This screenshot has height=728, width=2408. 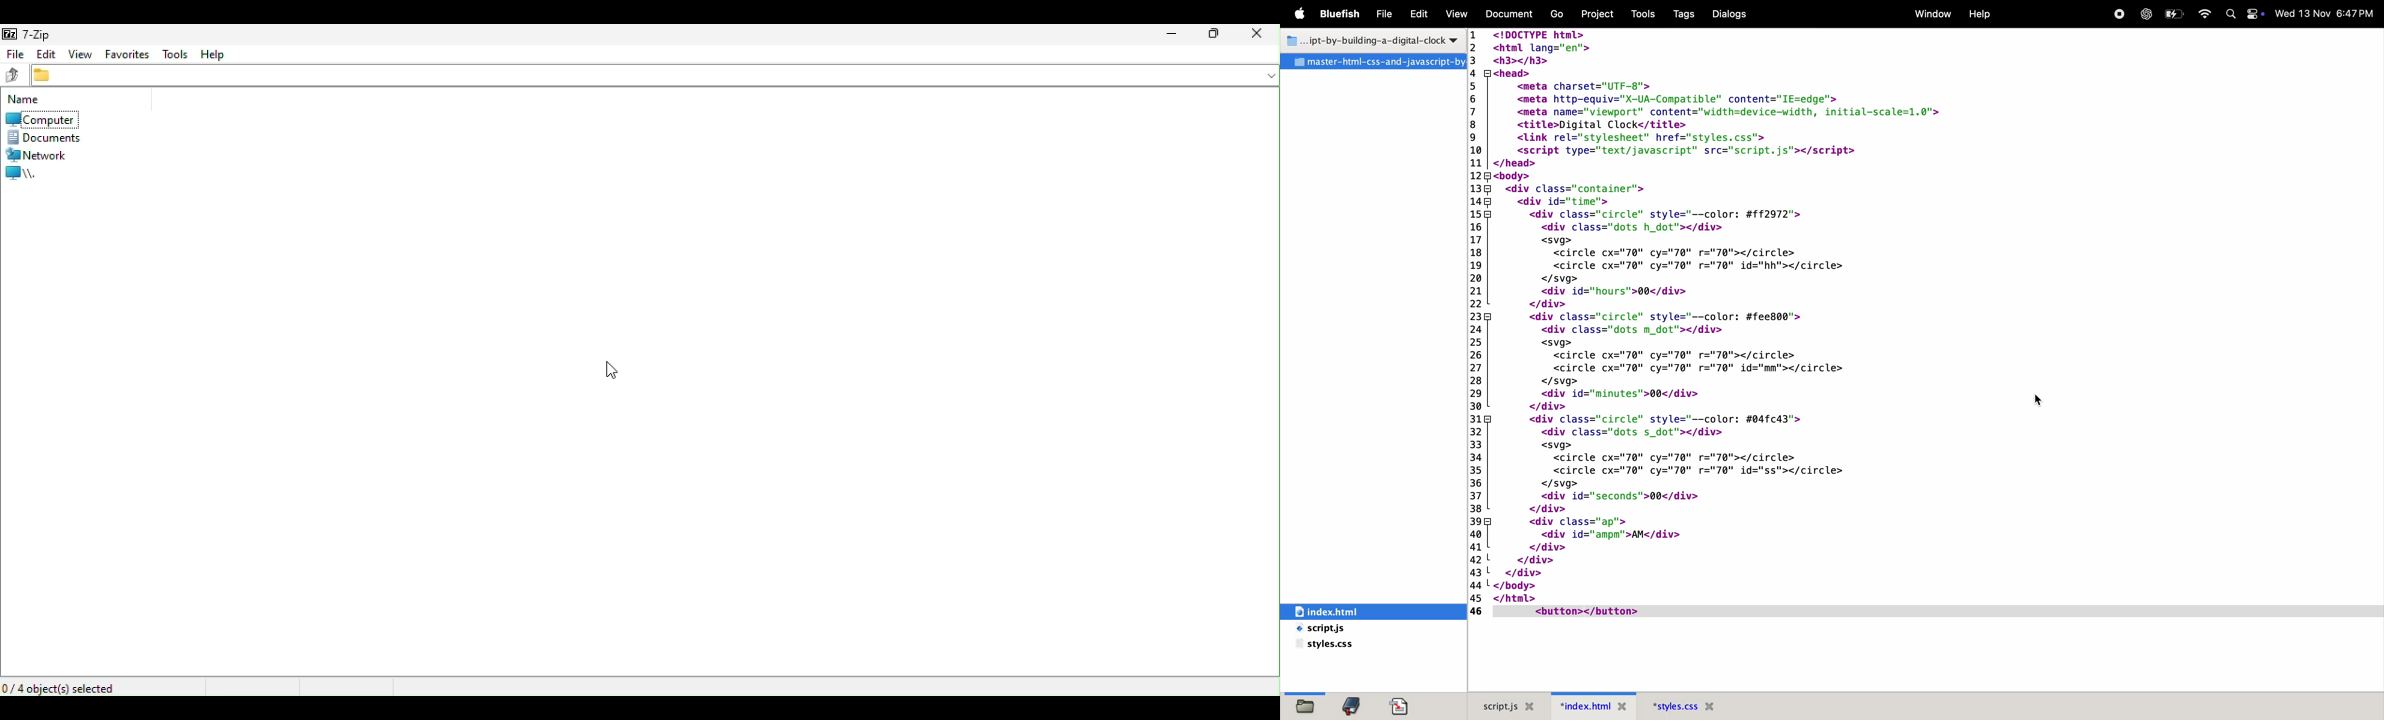 What do you see at coordinates (1370, 42) in the screenshot?
I see `page title` at bounding box center [1370, 42].